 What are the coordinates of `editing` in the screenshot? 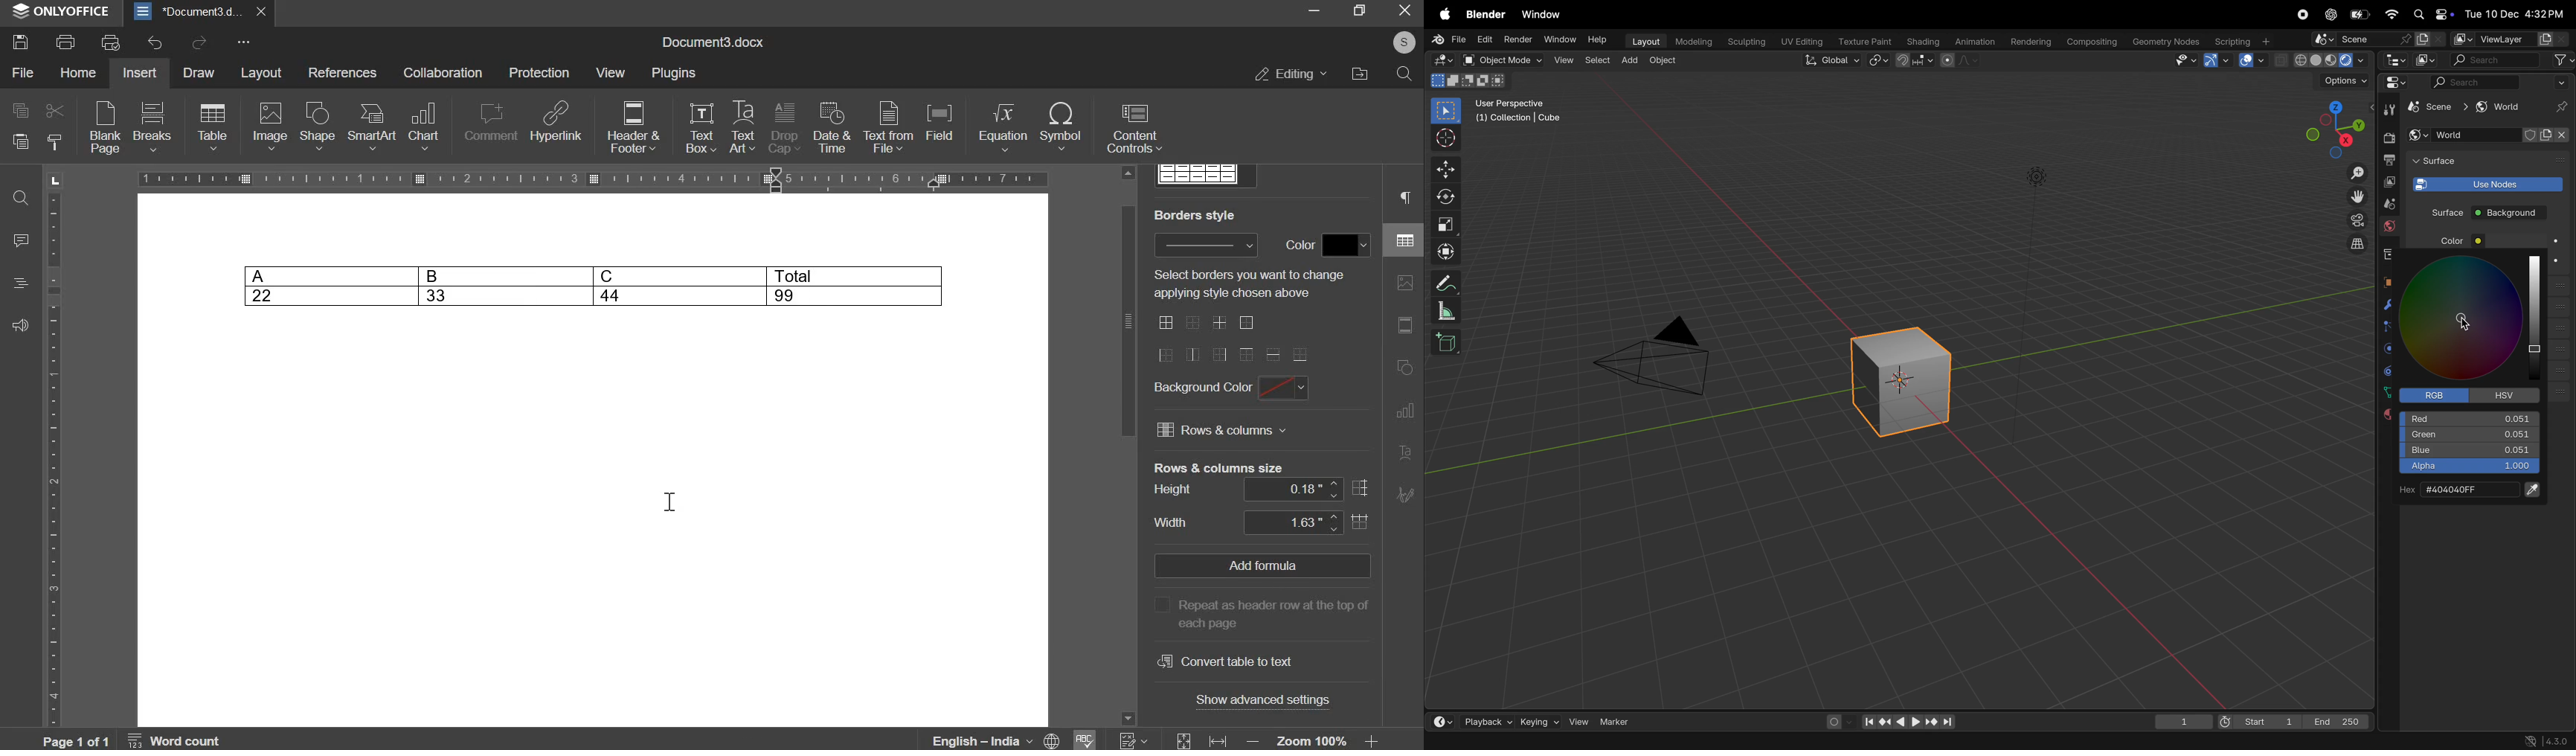 It's located at (1293, 74).